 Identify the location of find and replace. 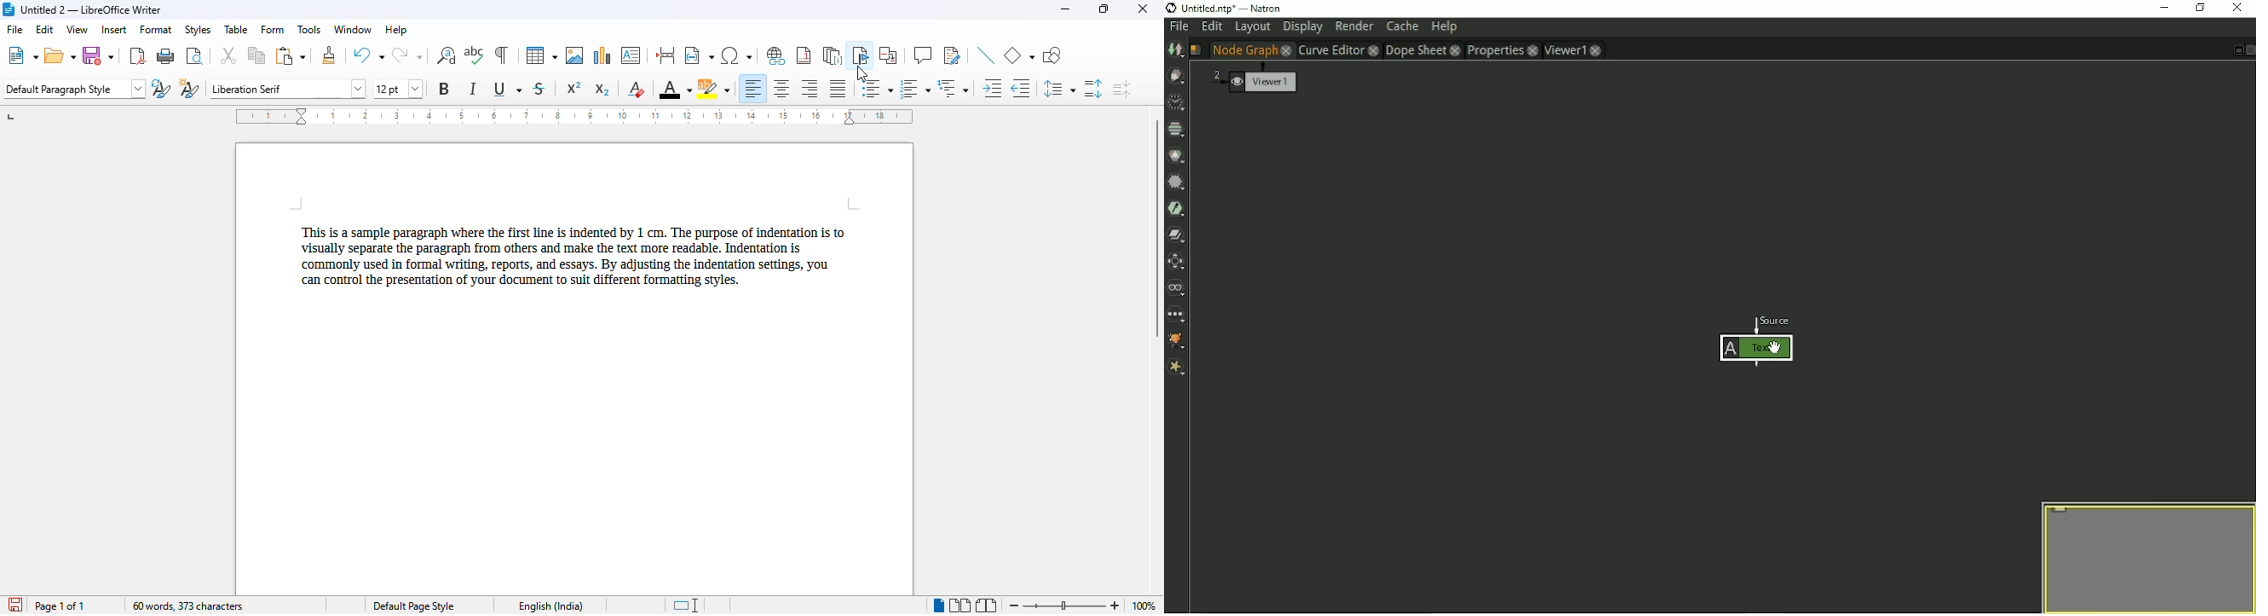
(446, 55).